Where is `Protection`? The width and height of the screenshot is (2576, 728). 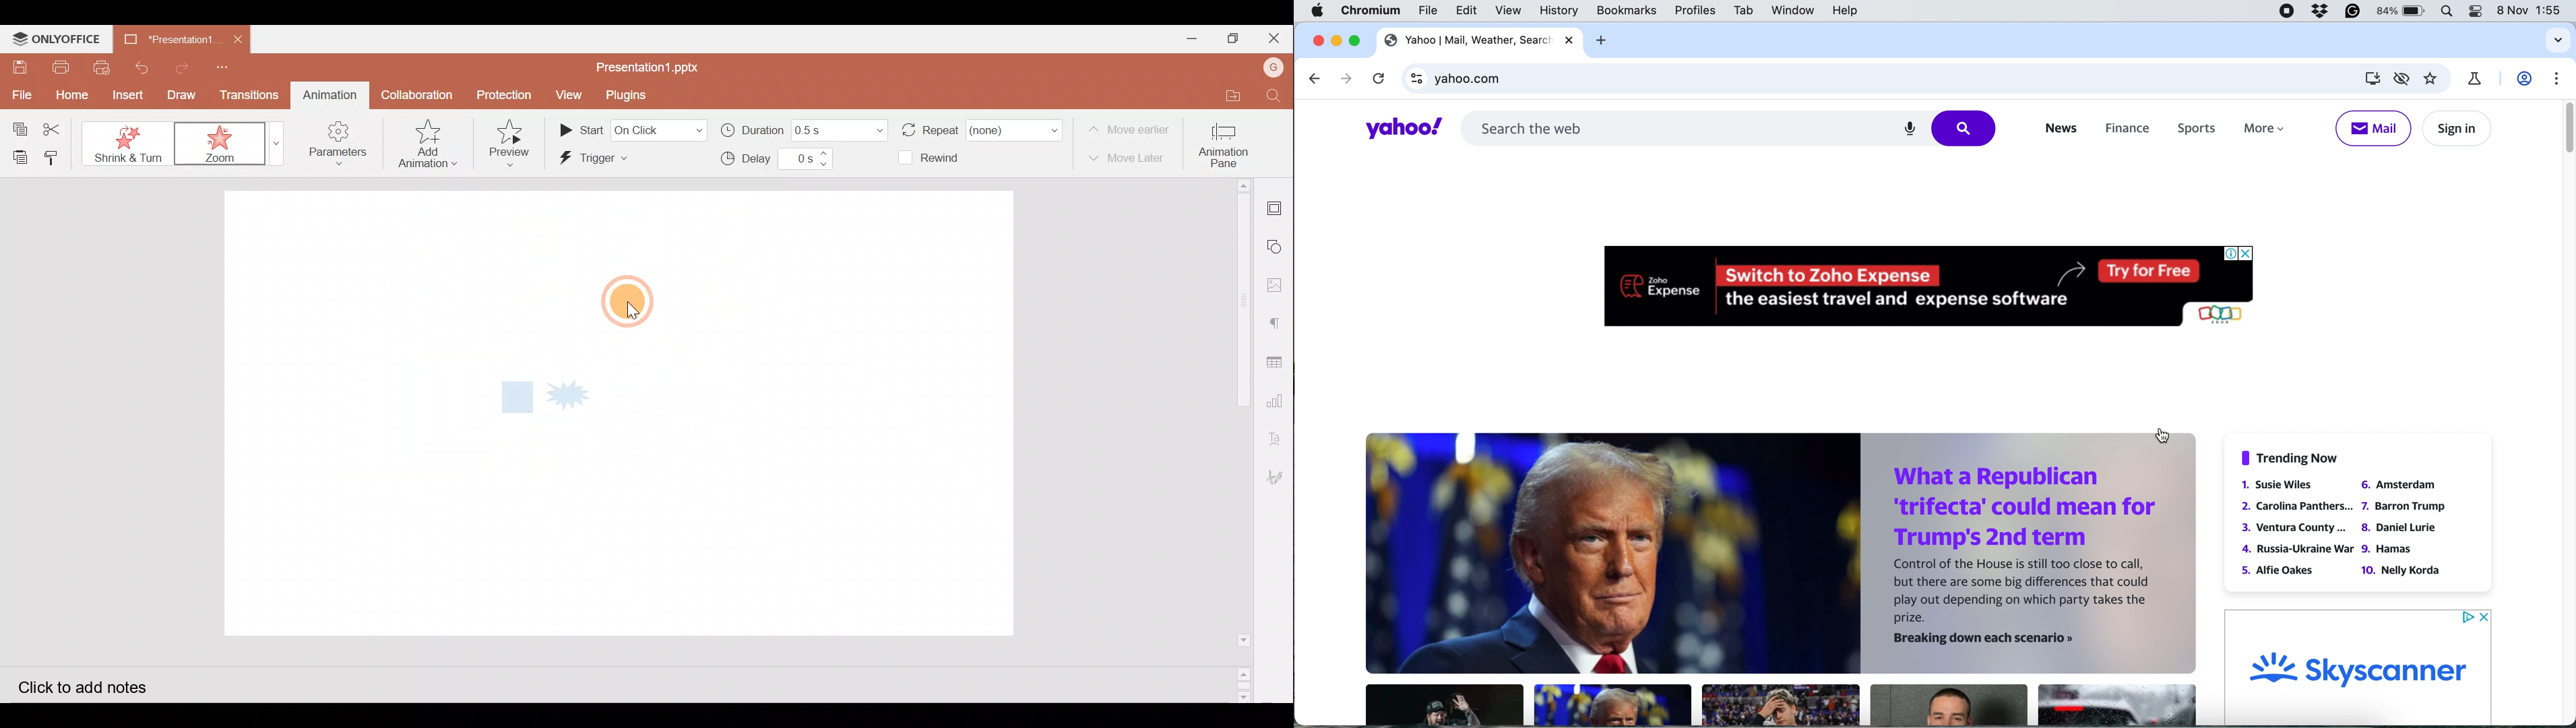 Protection is located at coordinates (505, 96).